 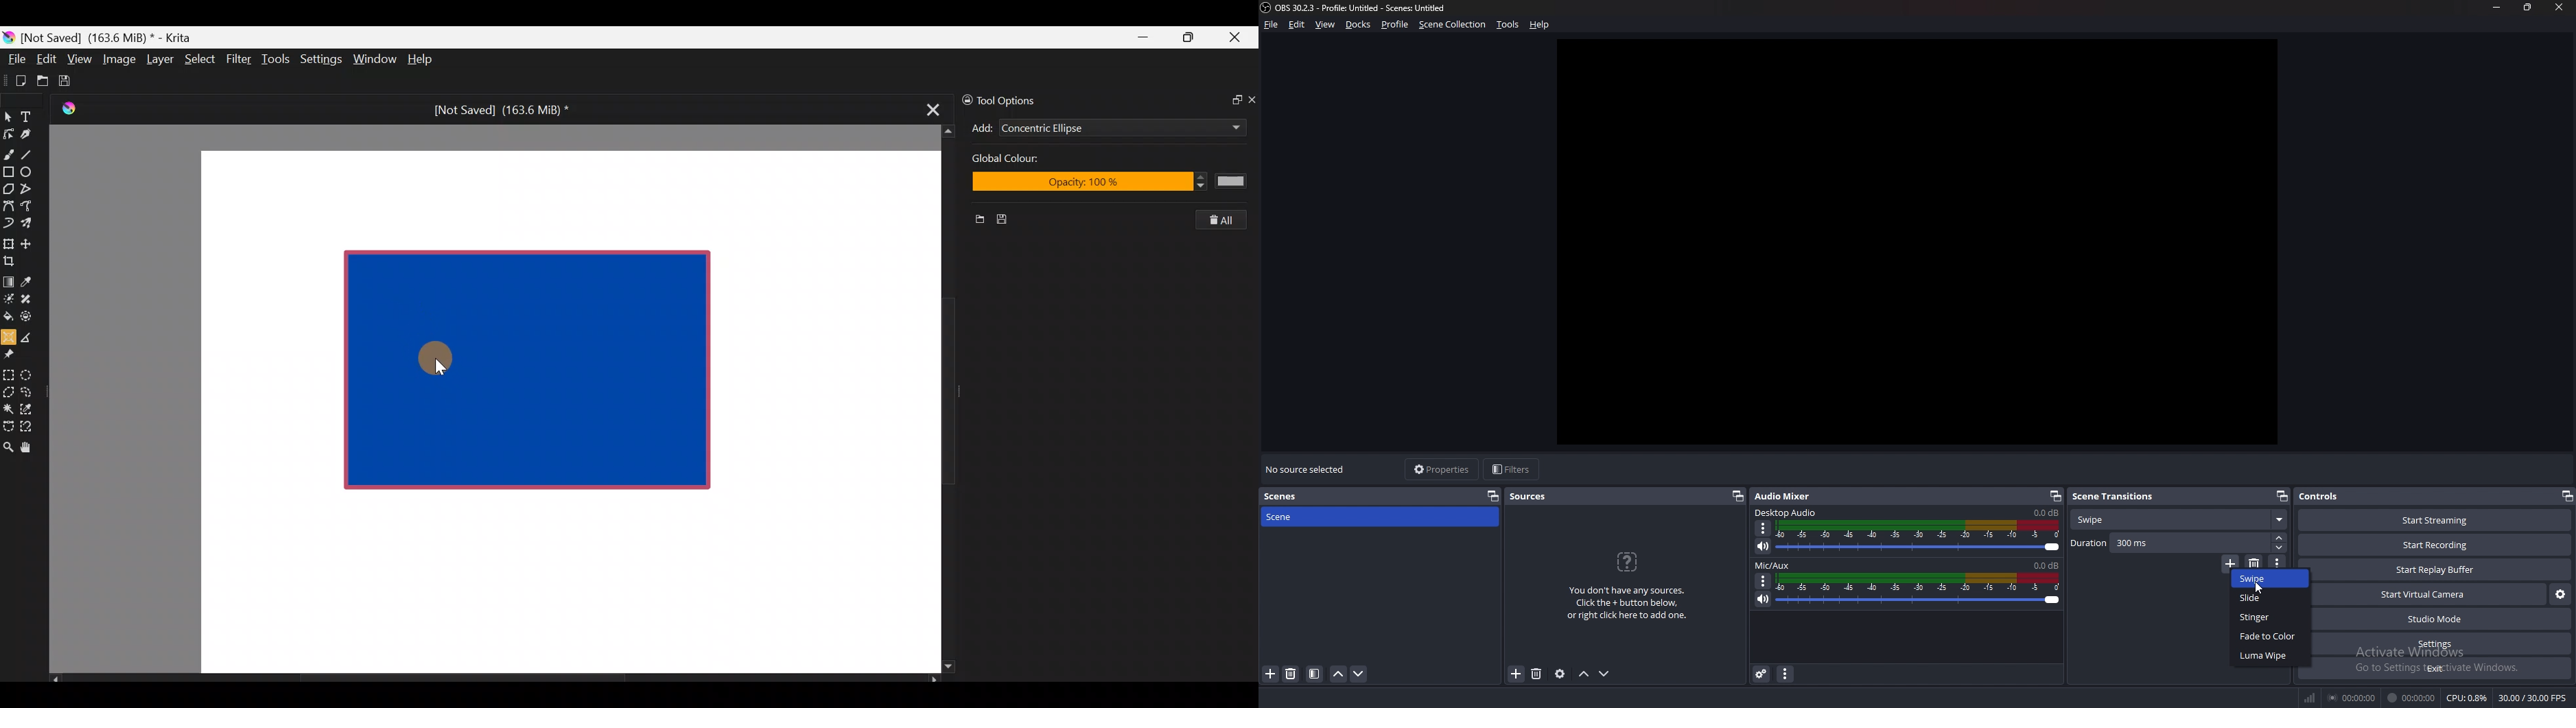 What do you see at coordinates (1761, 674) in the screenshot?
I see `advanced audio properties` at bounding box center [1761, 674].